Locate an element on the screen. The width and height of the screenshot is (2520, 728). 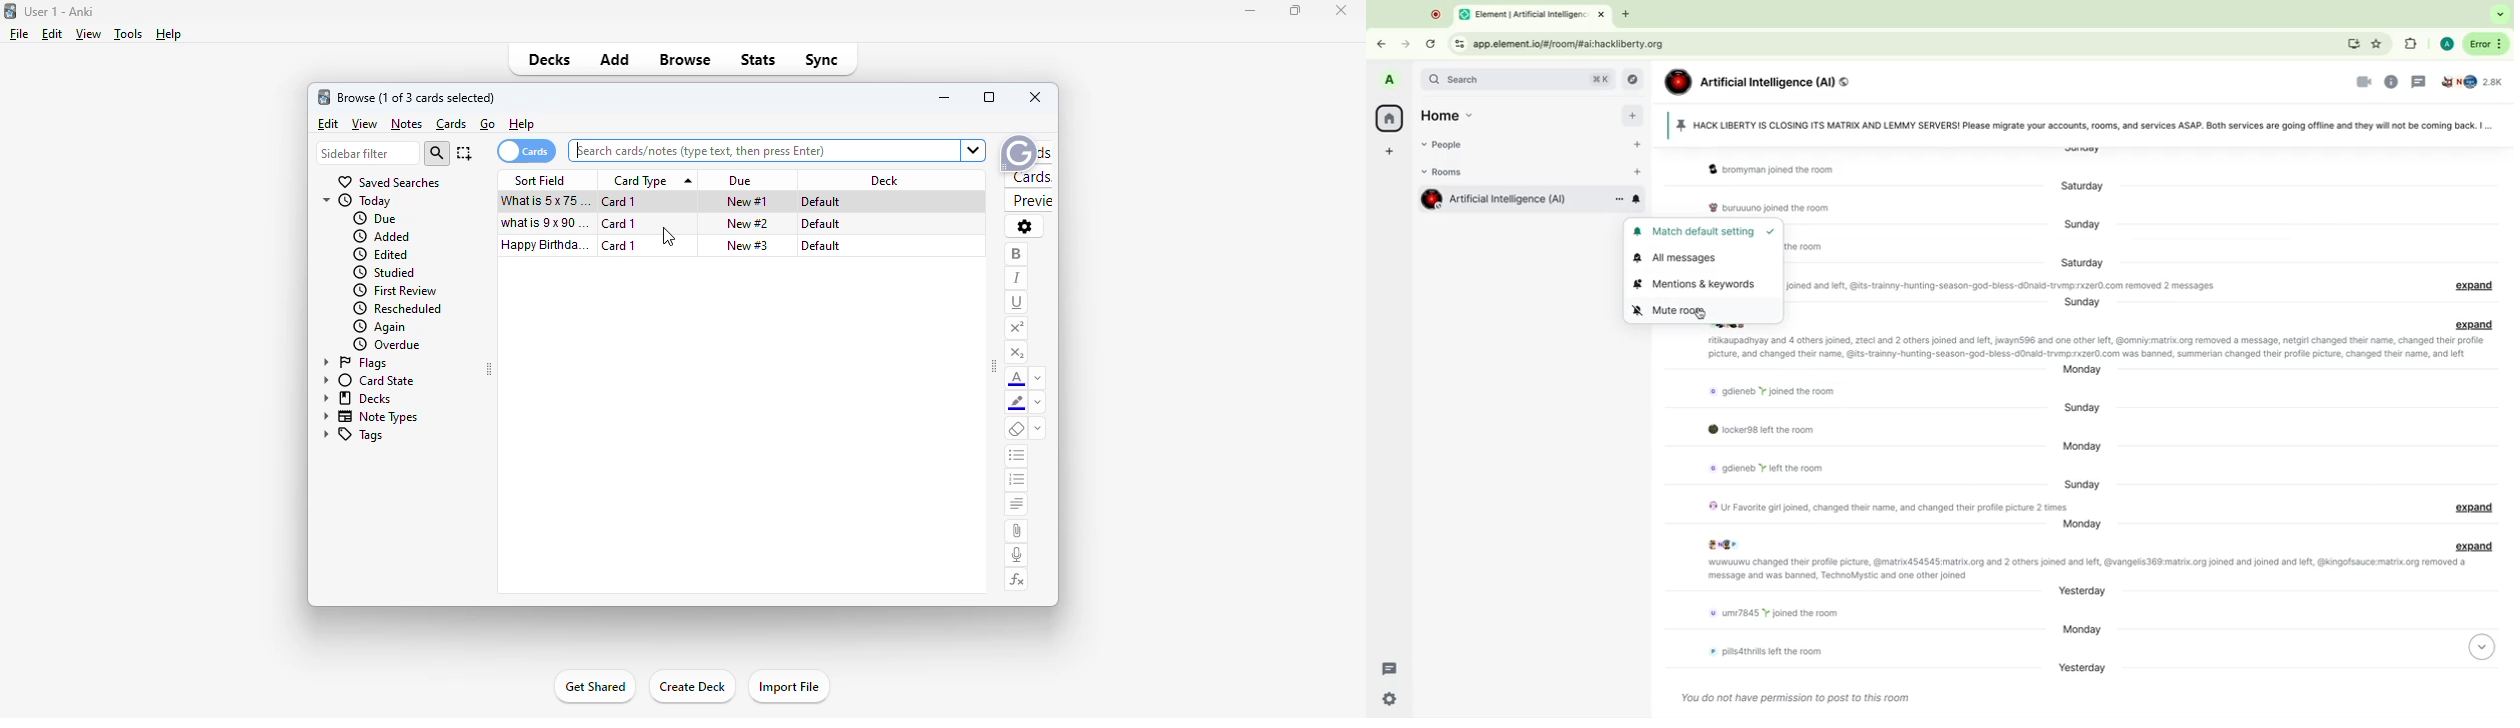
Down is located at coordinates (2485, 649).